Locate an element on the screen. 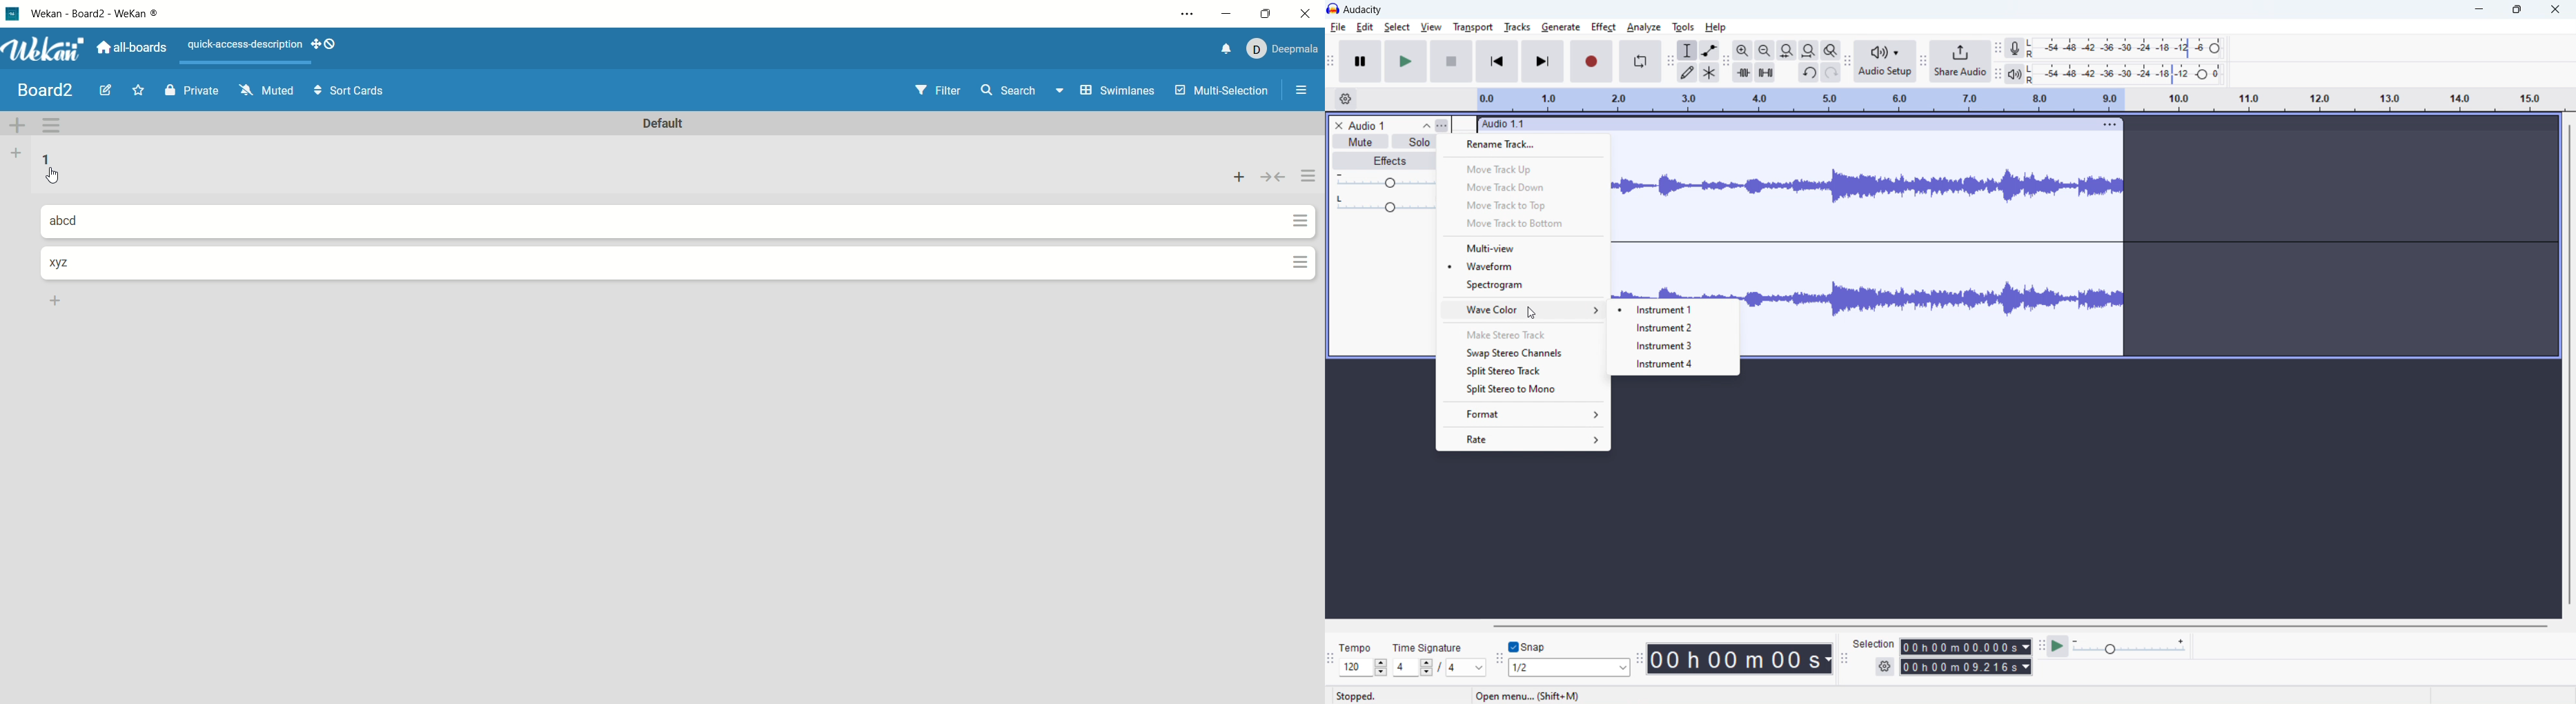  tools is located at coordinates (1683, 27).